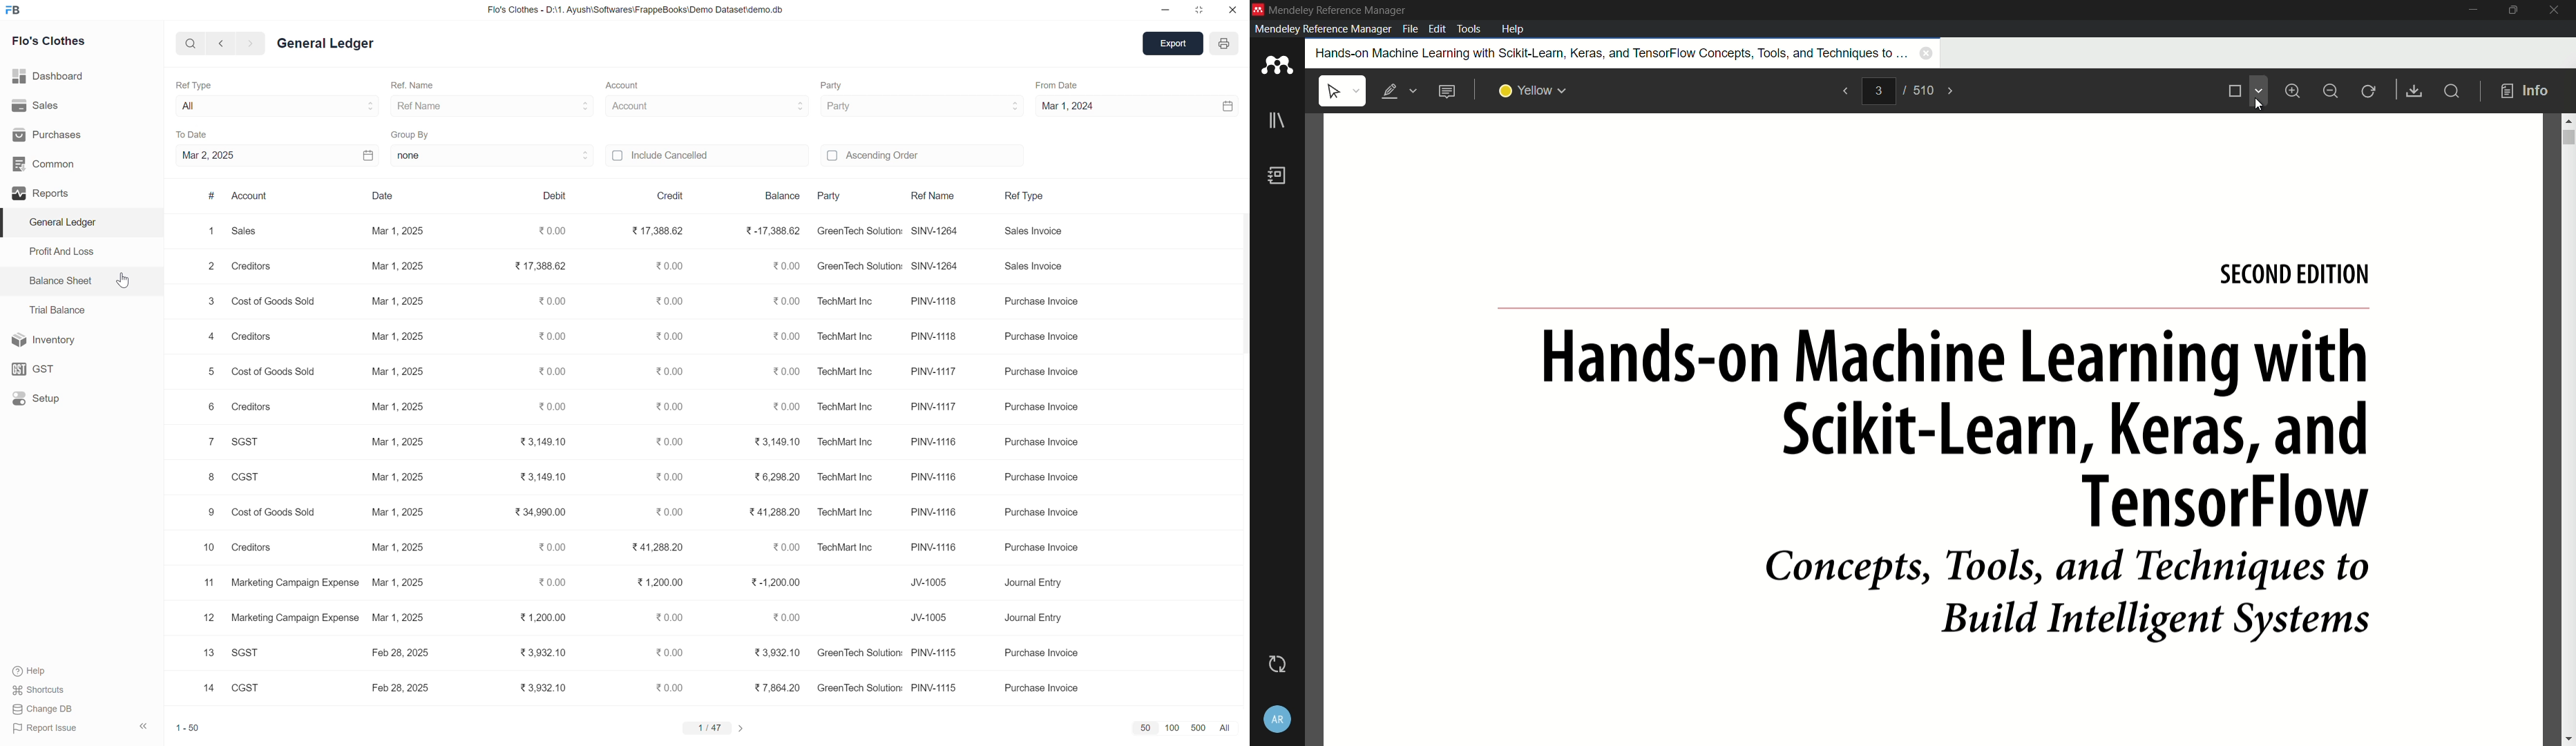 This screenshot has height=756, width=2576. What do you see at coordinates (399, 651) in the screenshot?
I see `Feb 28, 2025` at bounding box center [399, 651].